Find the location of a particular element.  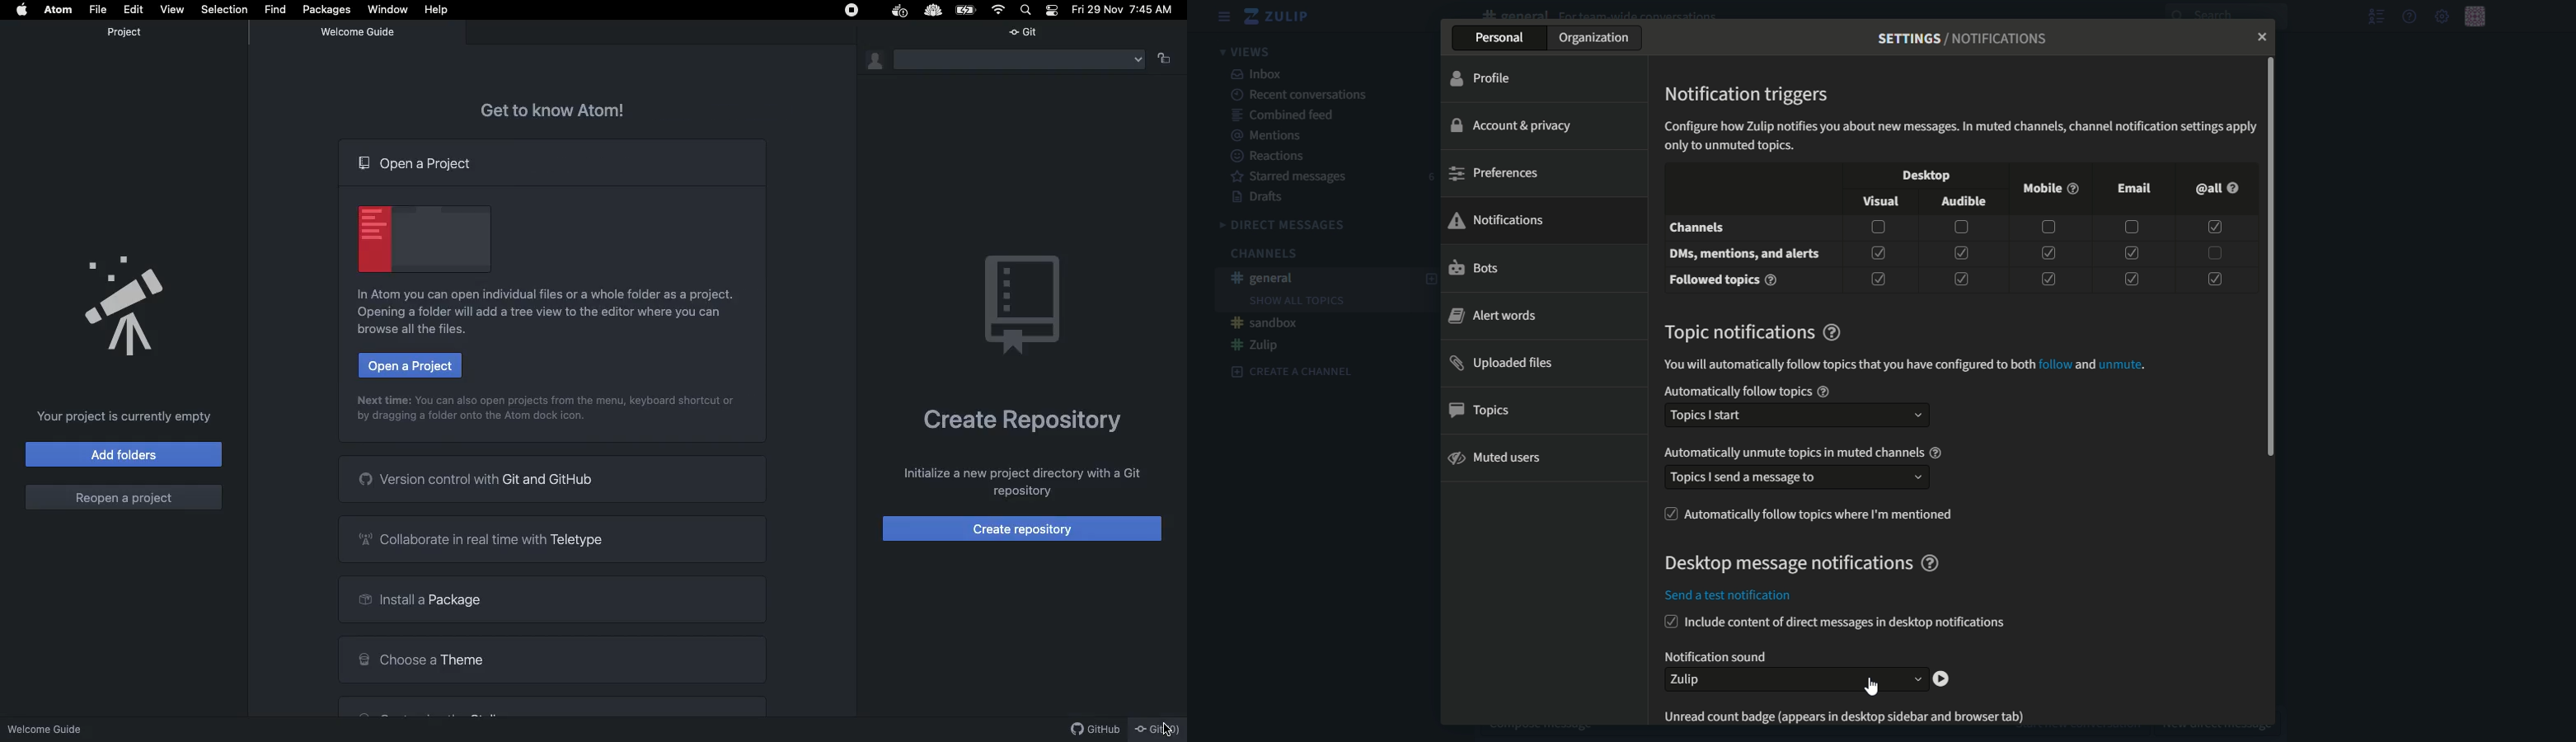

account and privacy is located at coordinates (1517, 125).